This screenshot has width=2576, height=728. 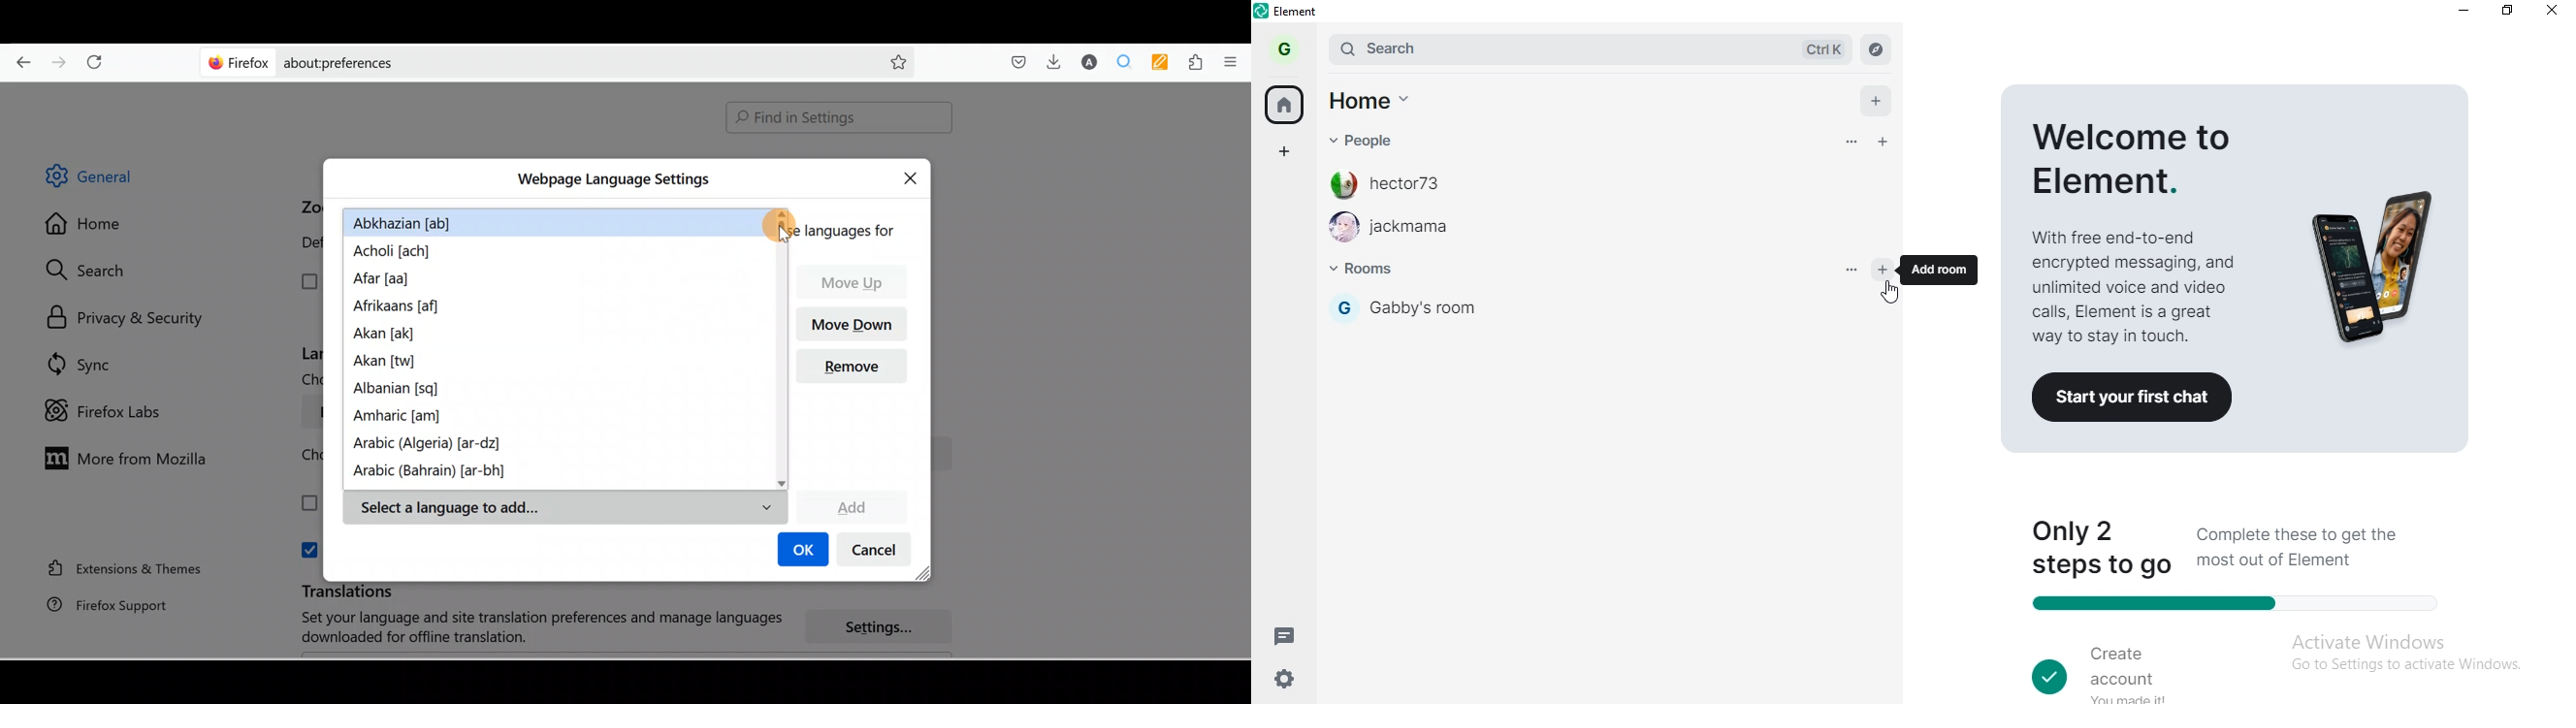 I want to click on profile, so click(x=1290, y=48).